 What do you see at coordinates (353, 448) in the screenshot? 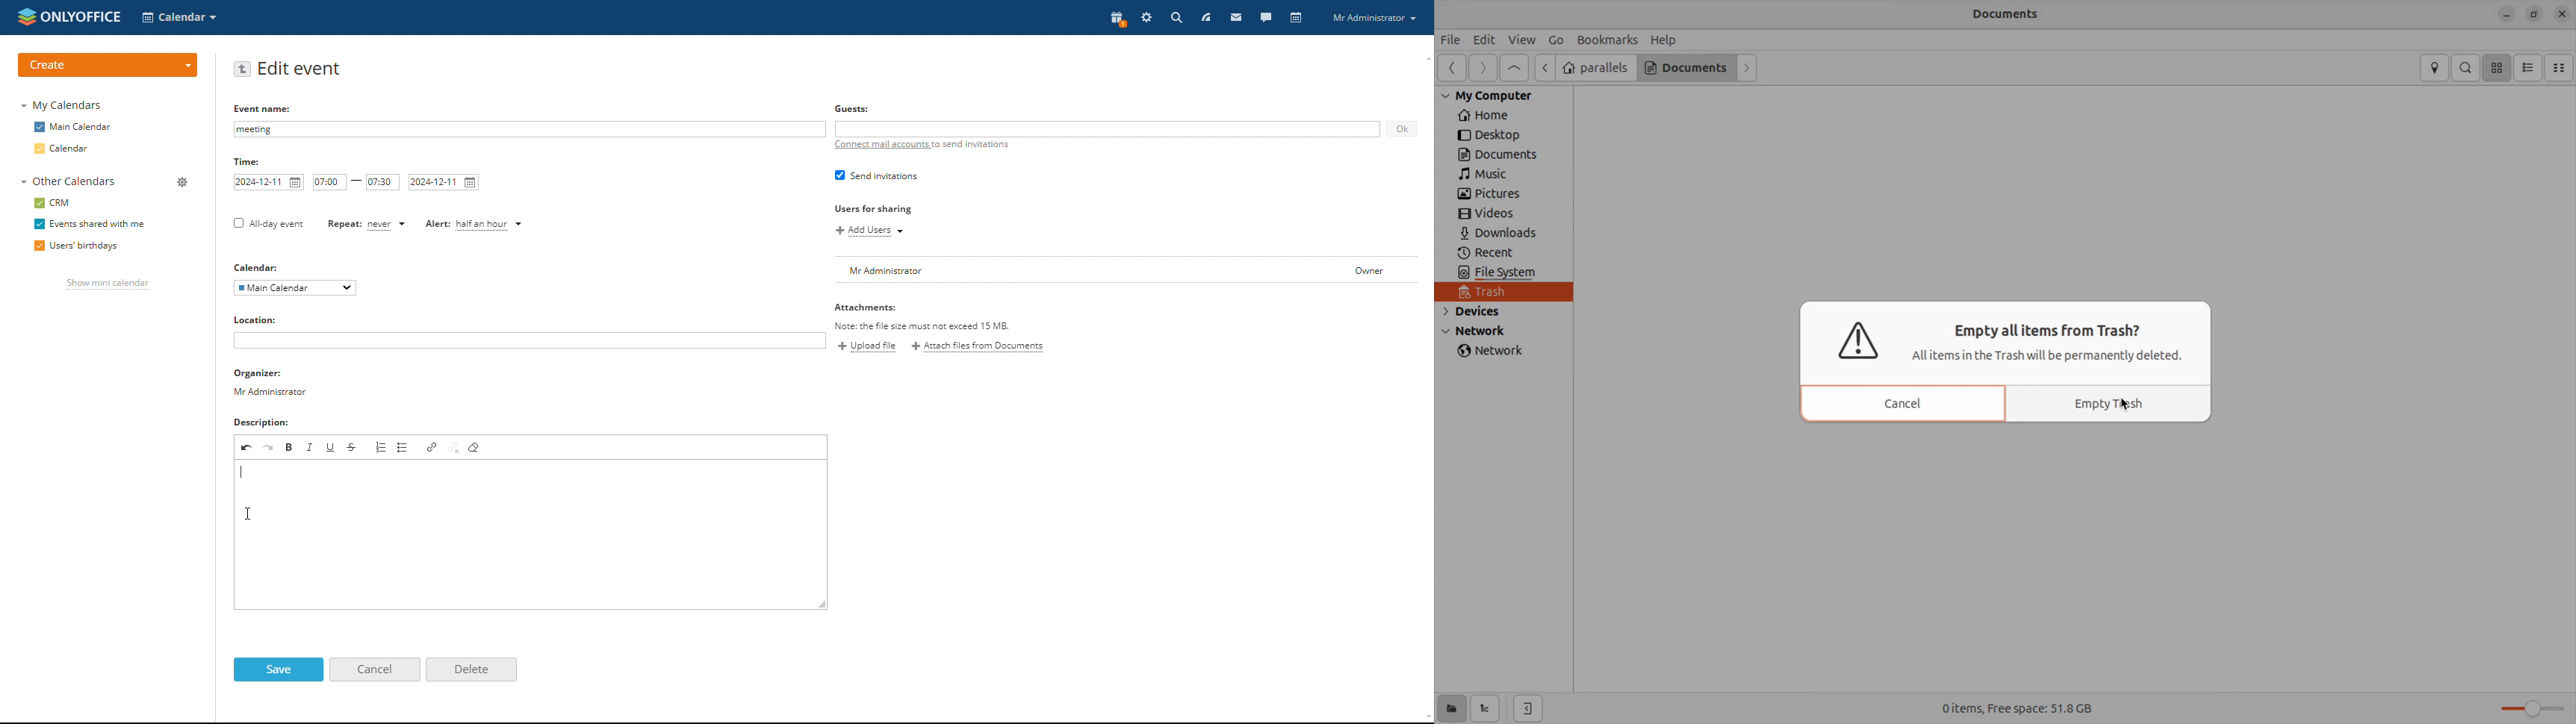
I see `strikethrough` at bounding box center [353, 448].